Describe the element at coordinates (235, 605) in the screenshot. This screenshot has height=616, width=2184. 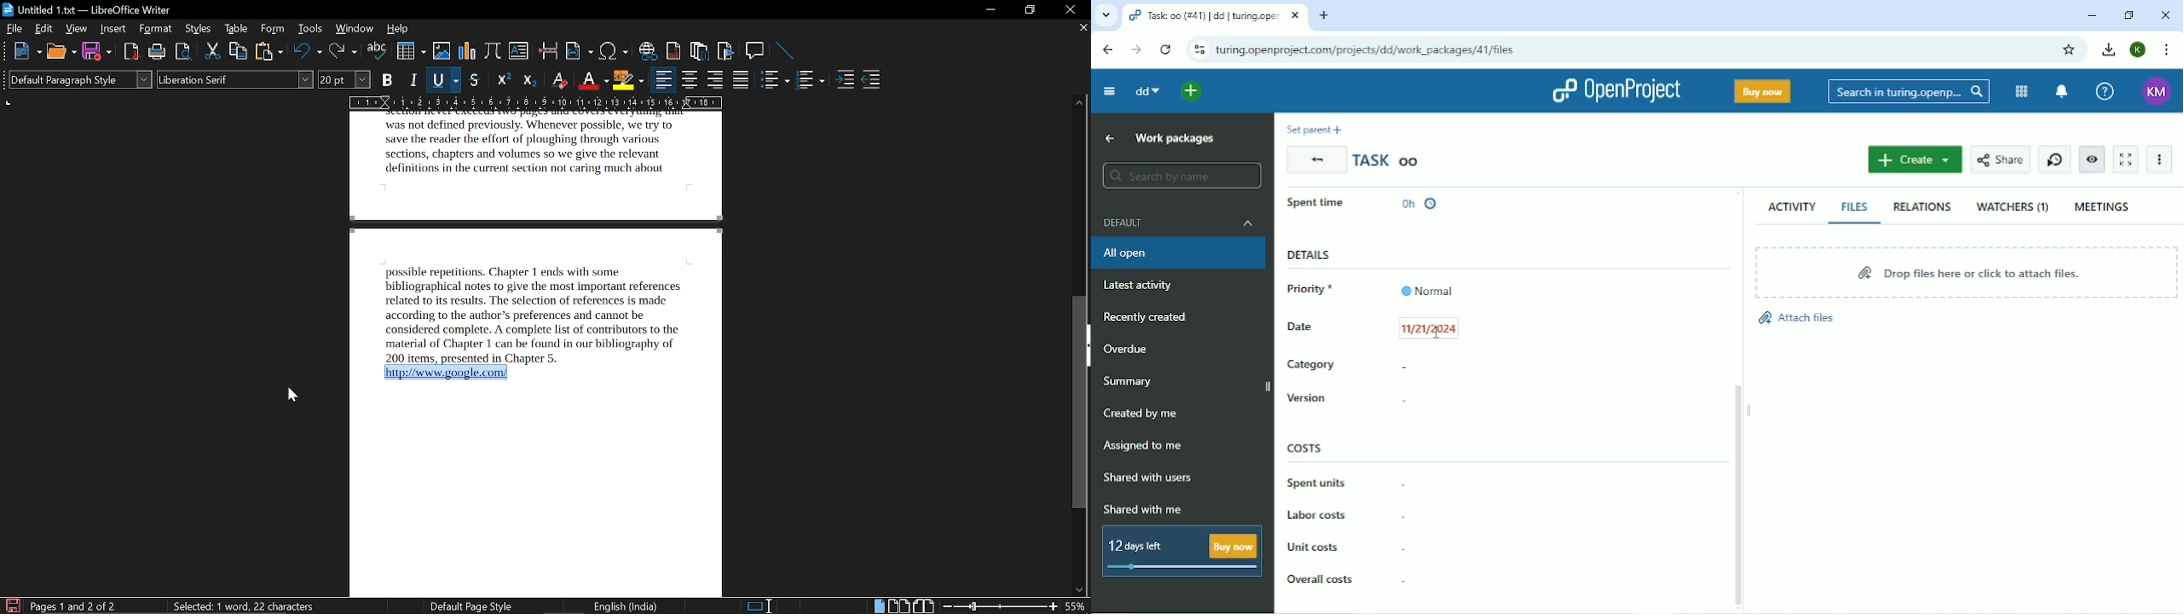
I see `words and characters` at that location.